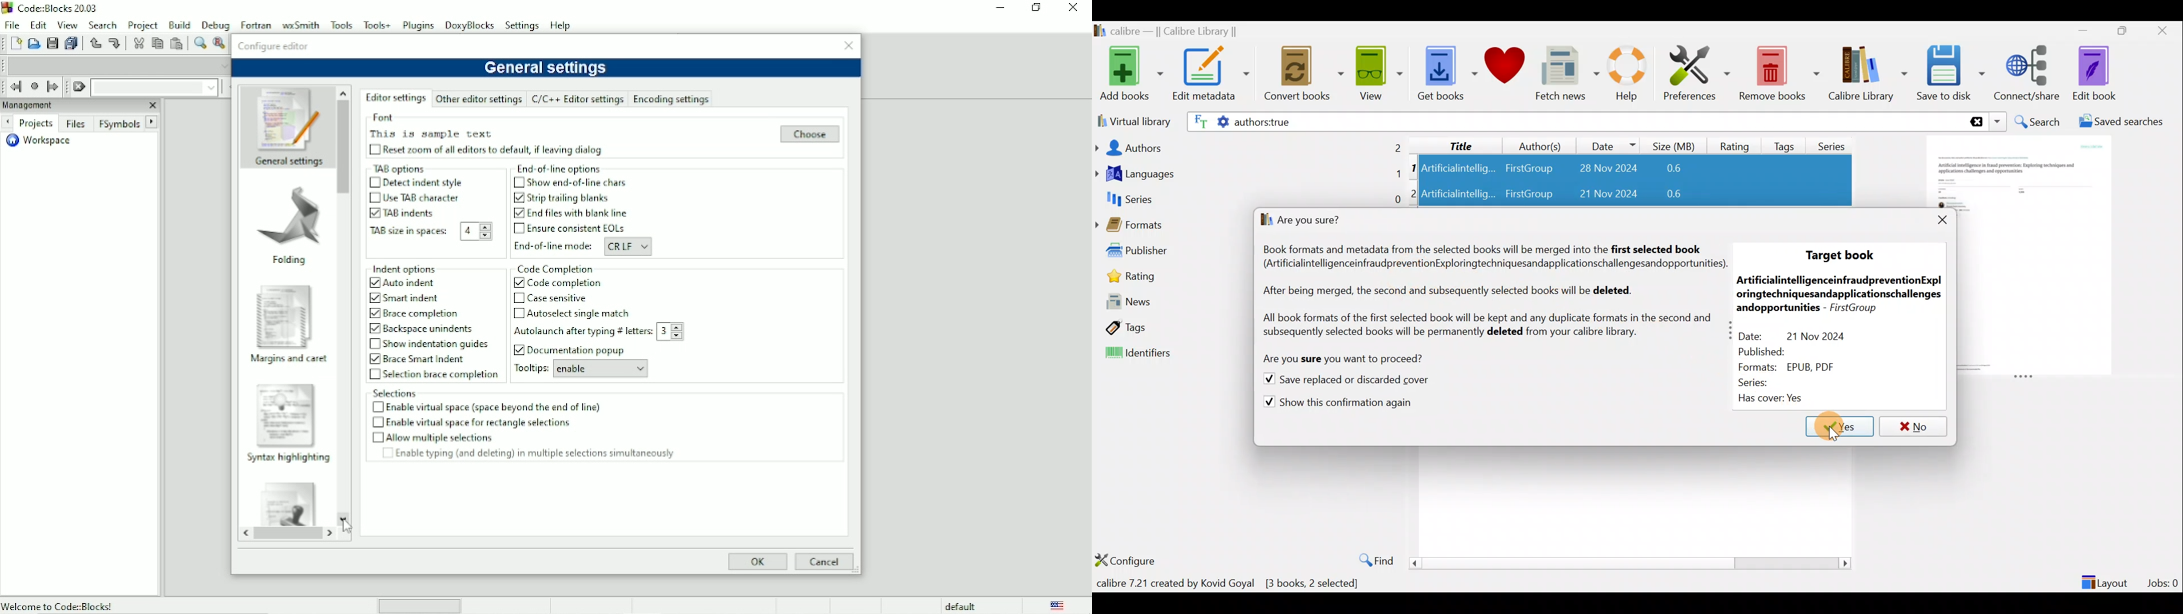 Image resolution: width=2184 pixels, height=616 pixels. Describe the element at coordinates (33, 86) in the screenshot. I see `Last jump` at that location.